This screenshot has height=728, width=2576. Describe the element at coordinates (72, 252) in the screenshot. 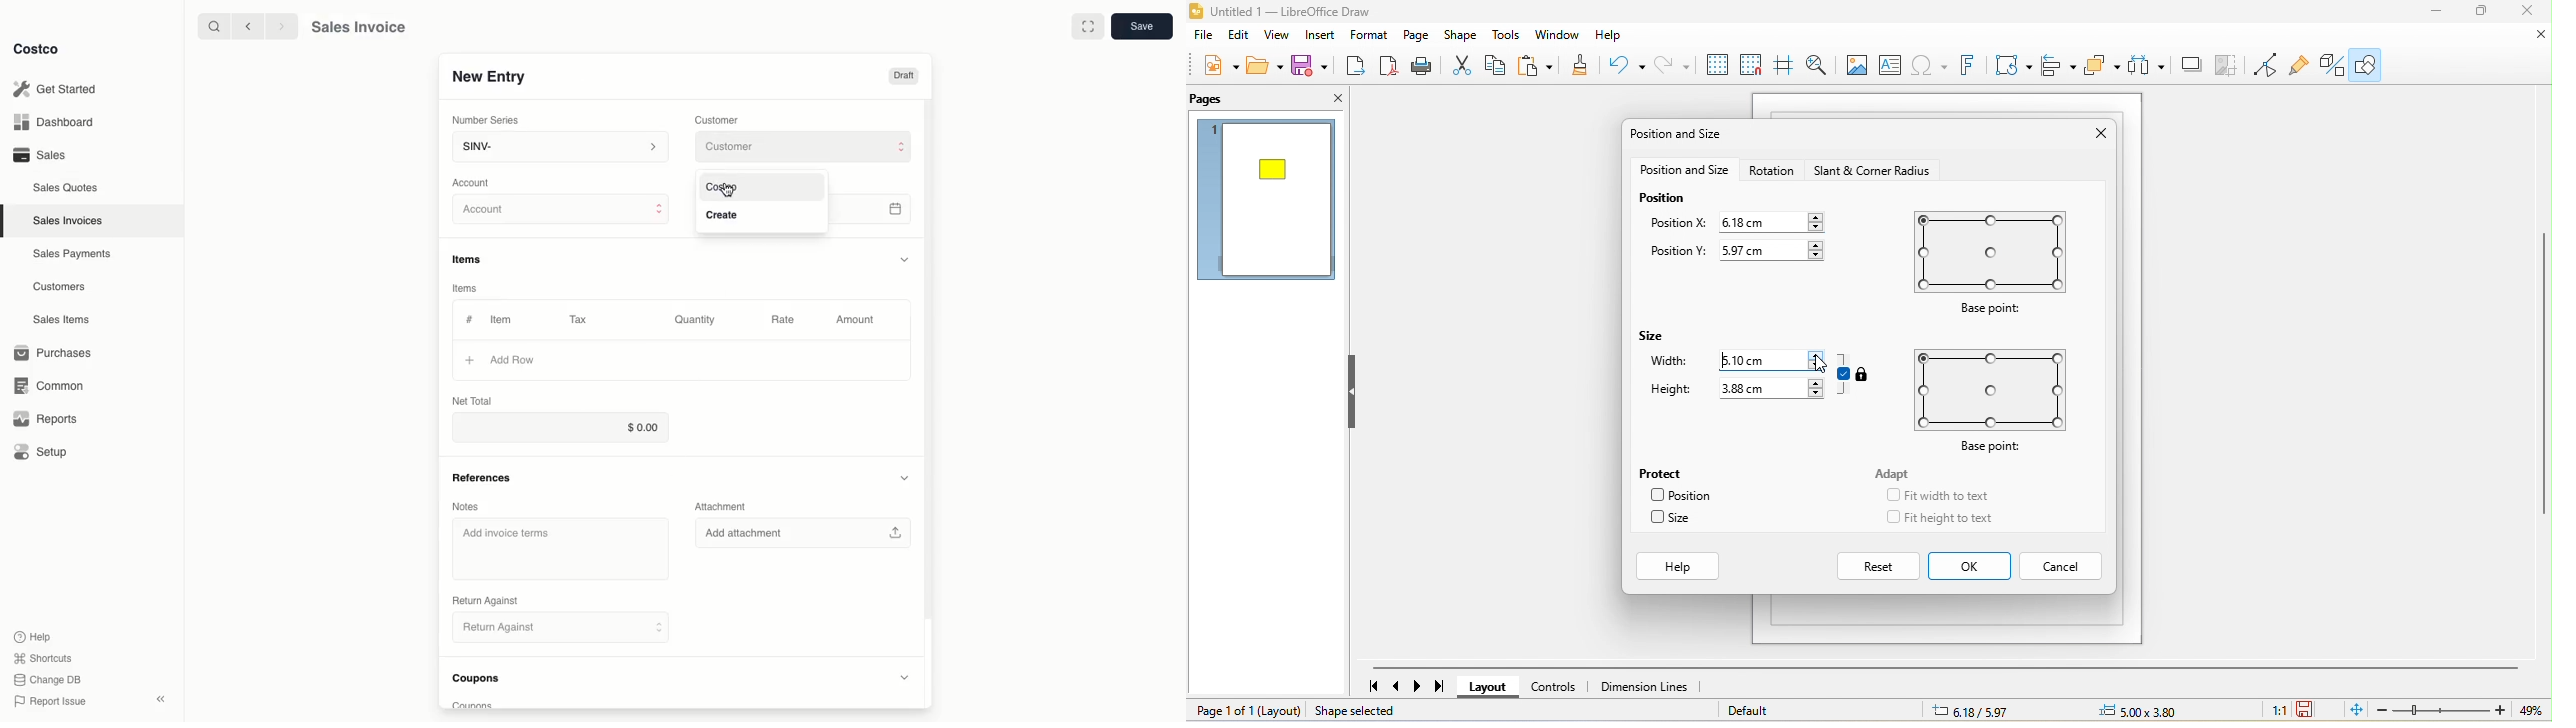

I see `‘Sales Payments` at that location.